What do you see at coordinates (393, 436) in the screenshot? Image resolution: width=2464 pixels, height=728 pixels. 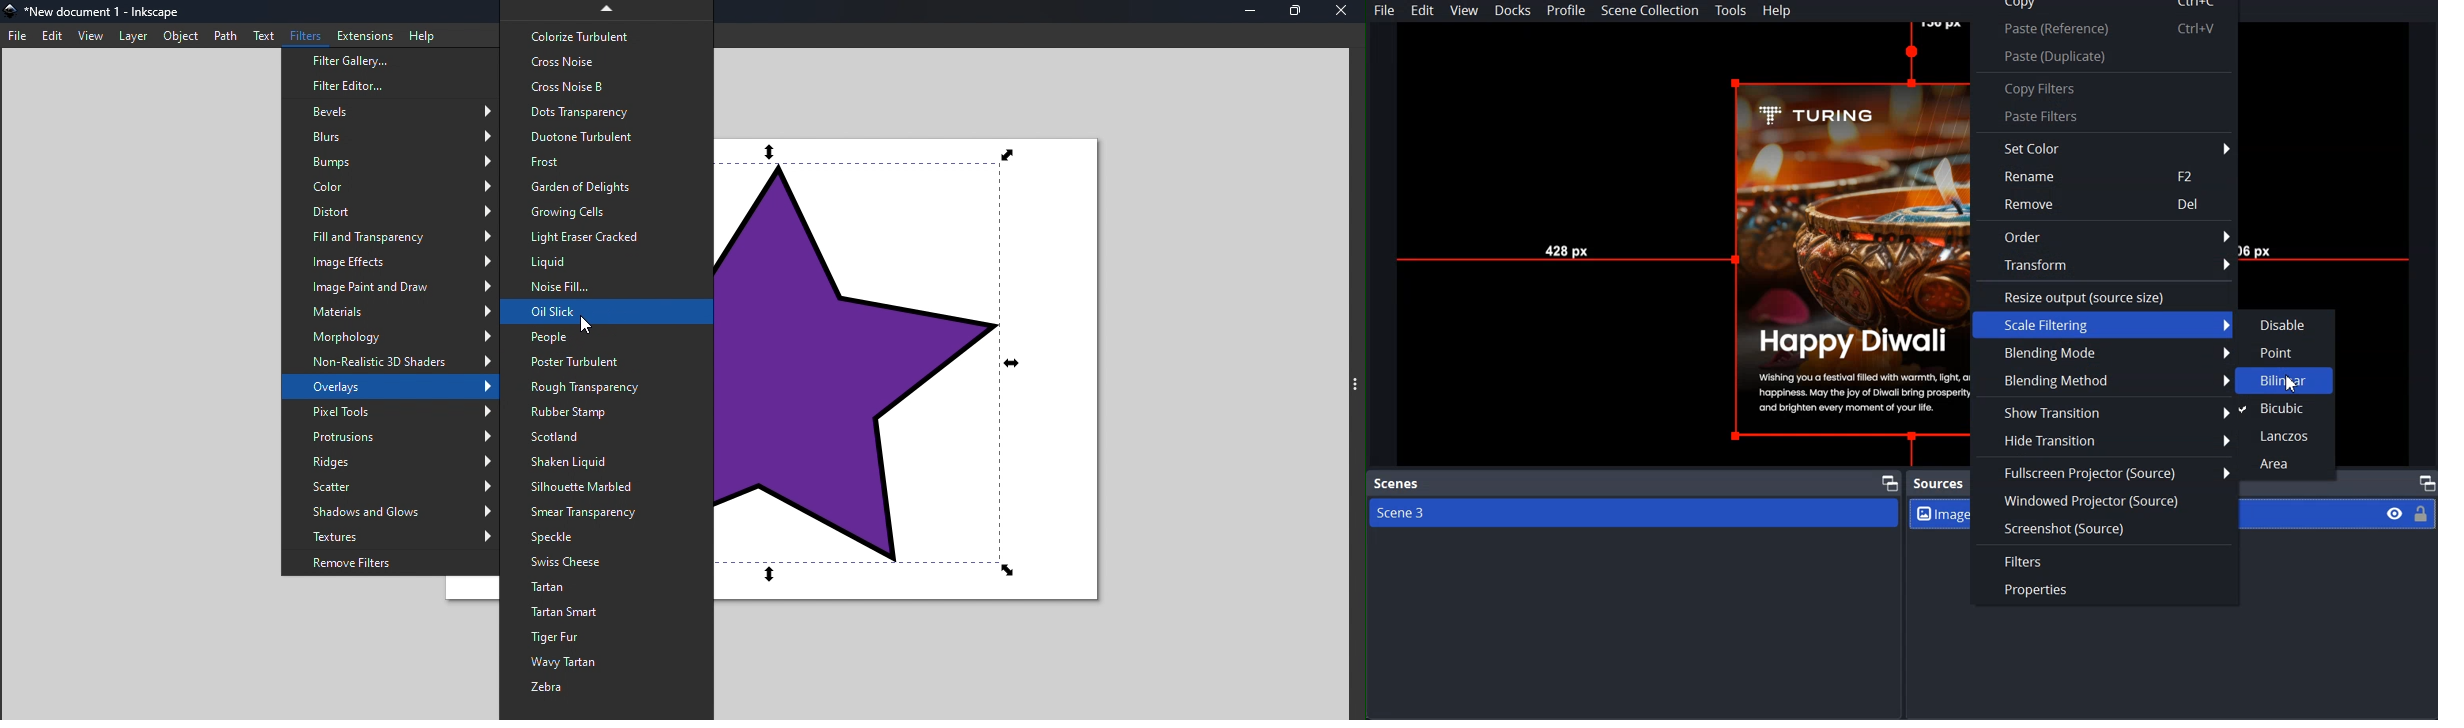 I see `Protrusions` at bounding box center [393, 436].